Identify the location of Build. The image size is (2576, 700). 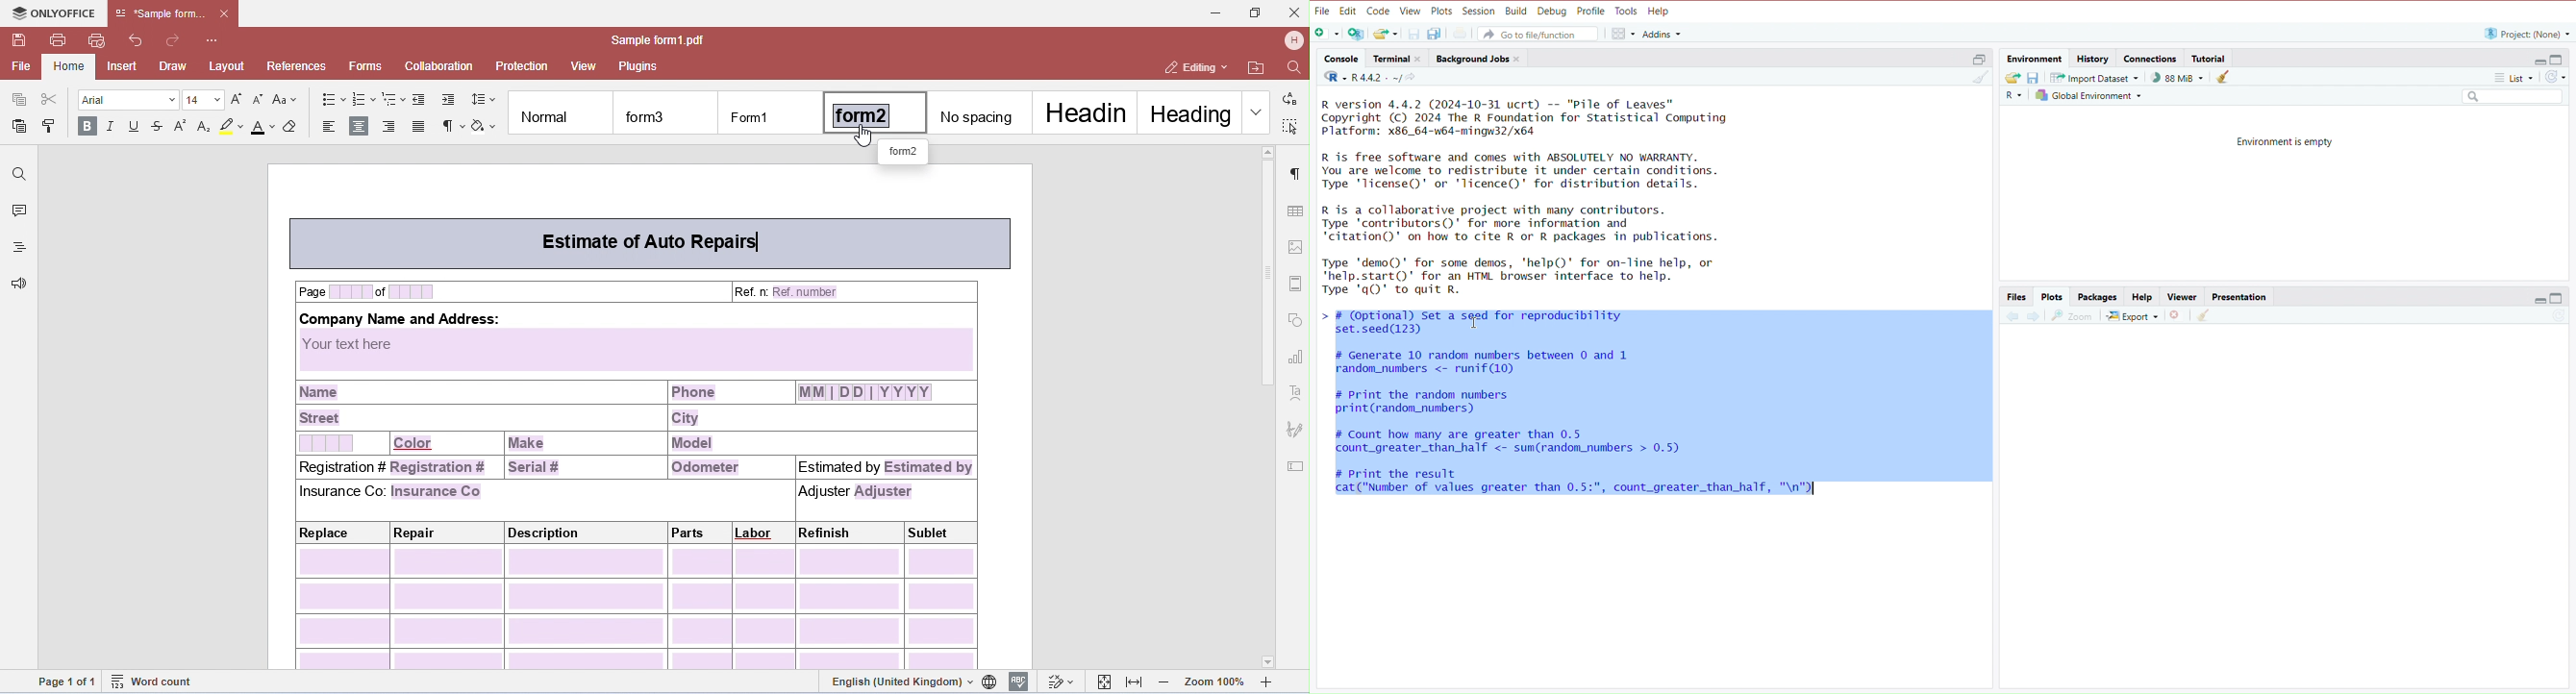
(1516, 11).